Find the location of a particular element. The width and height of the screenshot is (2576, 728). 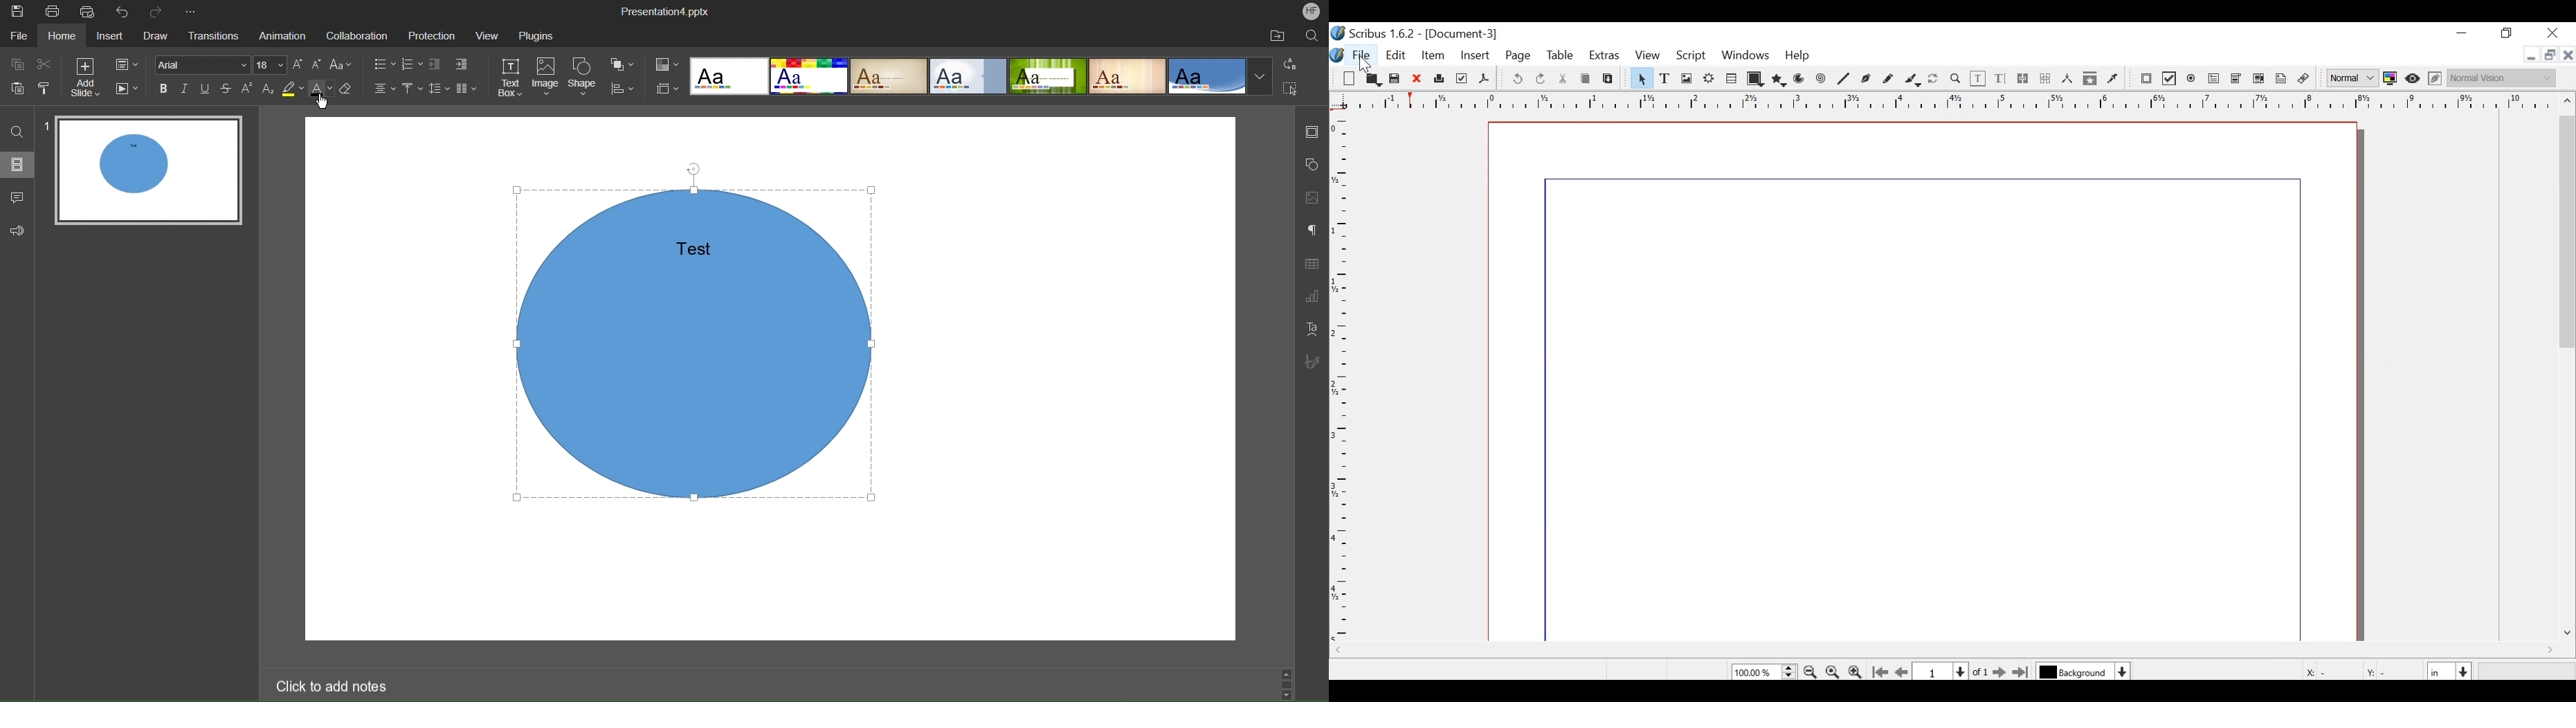

Plugins is located at coordinates (539, 35).